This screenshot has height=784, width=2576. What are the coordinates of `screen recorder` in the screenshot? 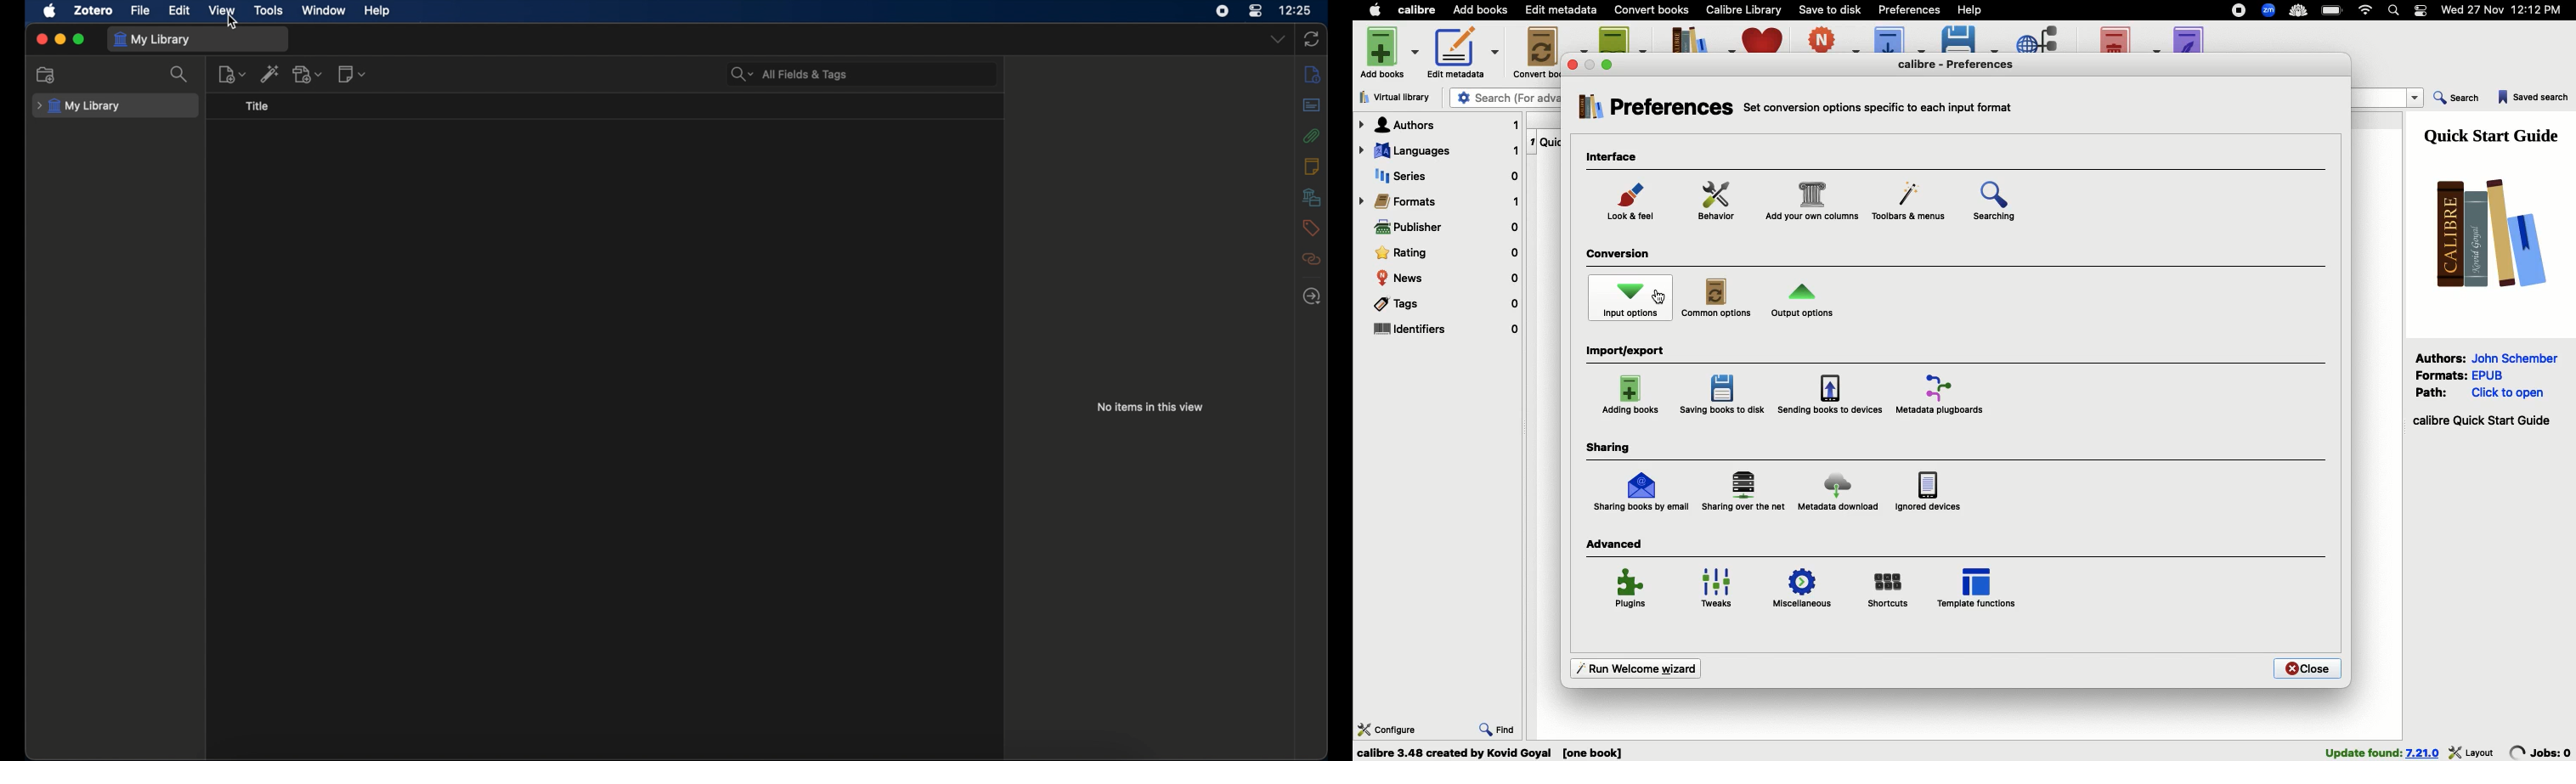 It's located at (1225, 11).